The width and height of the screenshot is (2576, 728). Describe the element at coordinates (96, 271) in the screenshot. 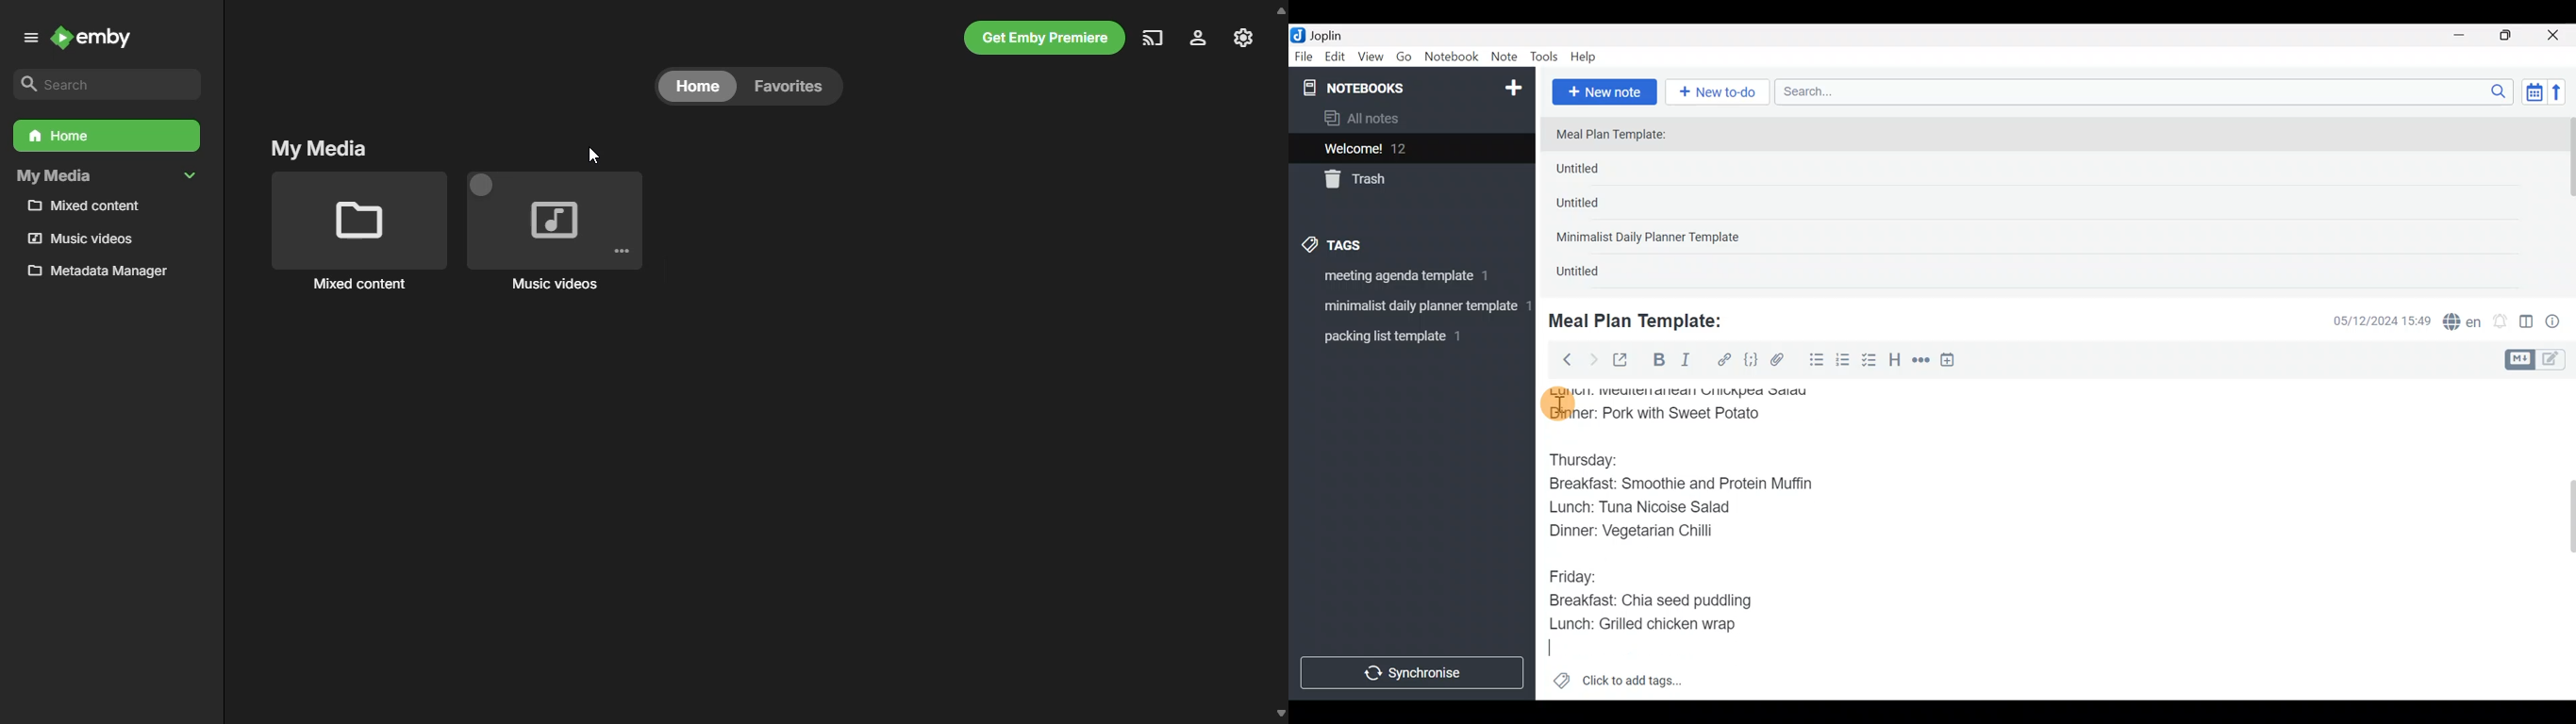

I see `metadata manager` at that location.